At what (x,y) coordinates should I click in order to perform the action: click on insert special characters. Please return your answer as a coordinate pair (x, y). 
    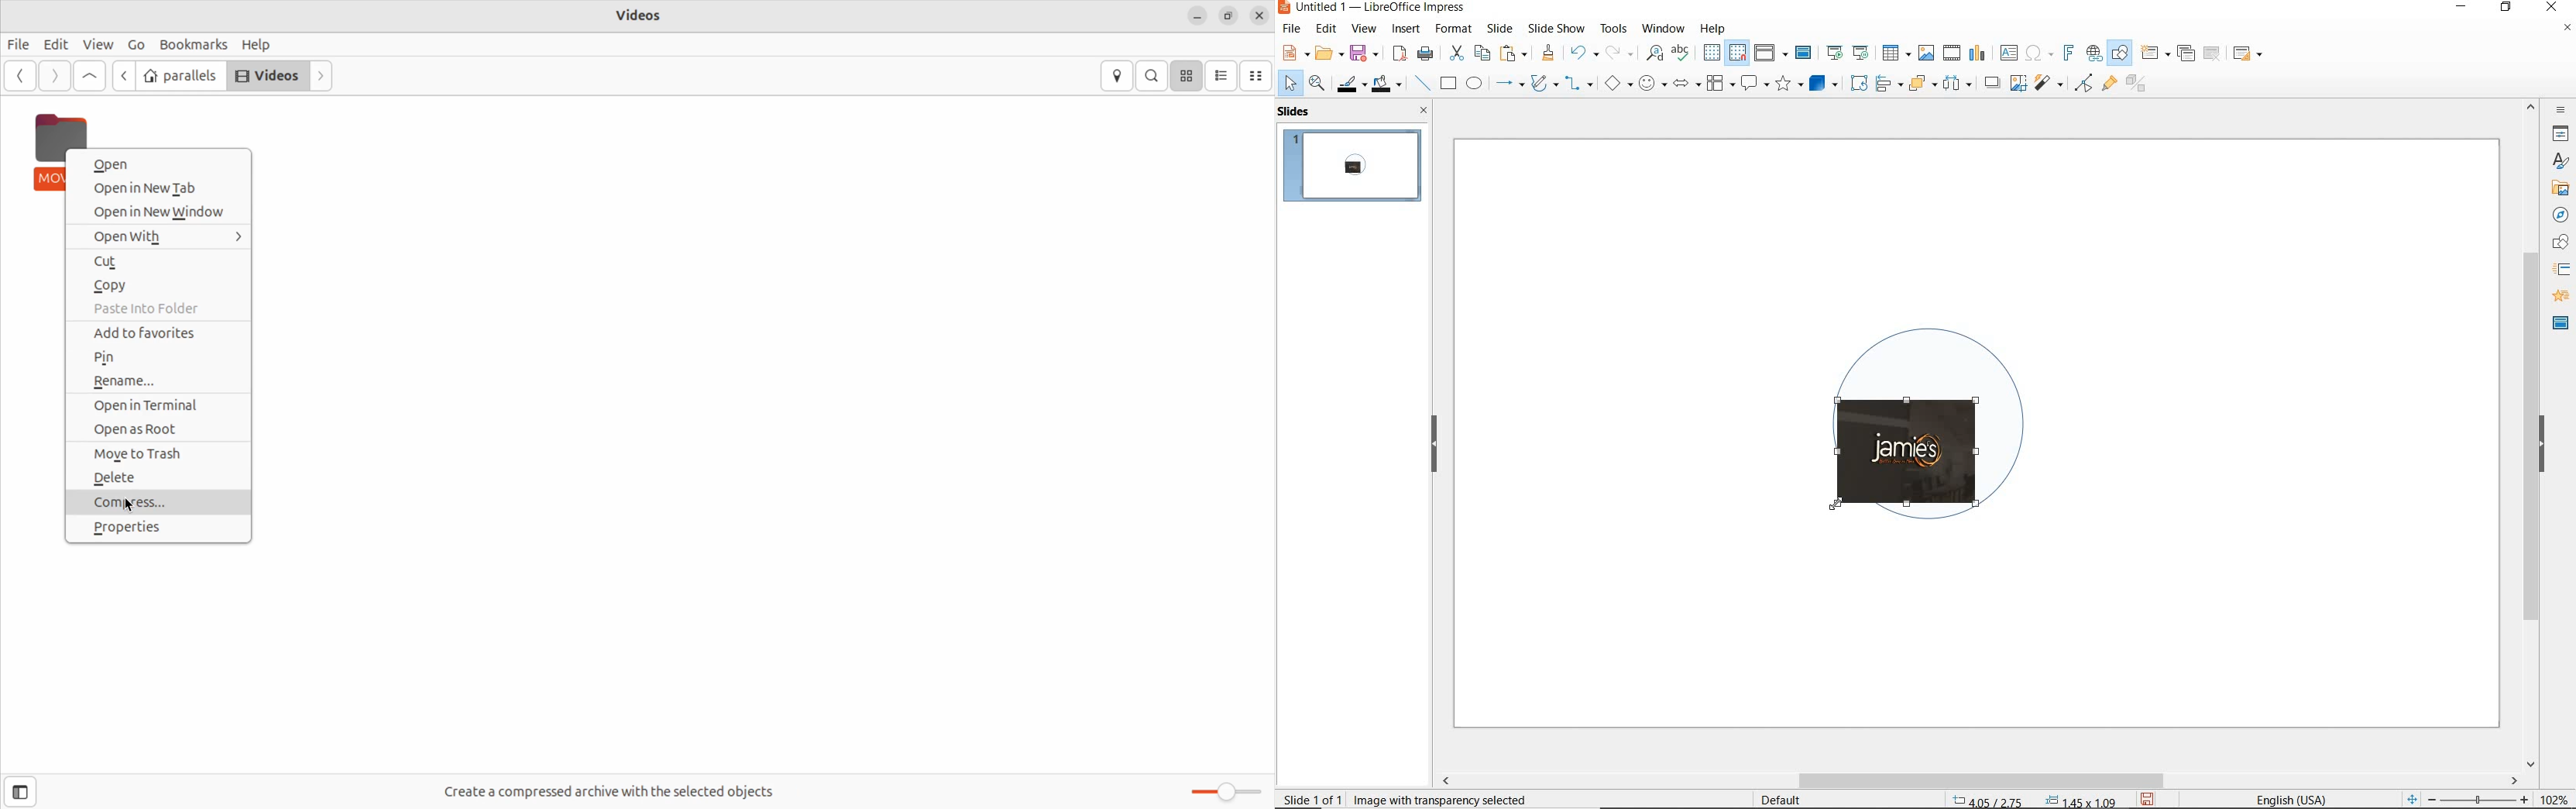
    Looking at the image, I should click on (2036, 51).